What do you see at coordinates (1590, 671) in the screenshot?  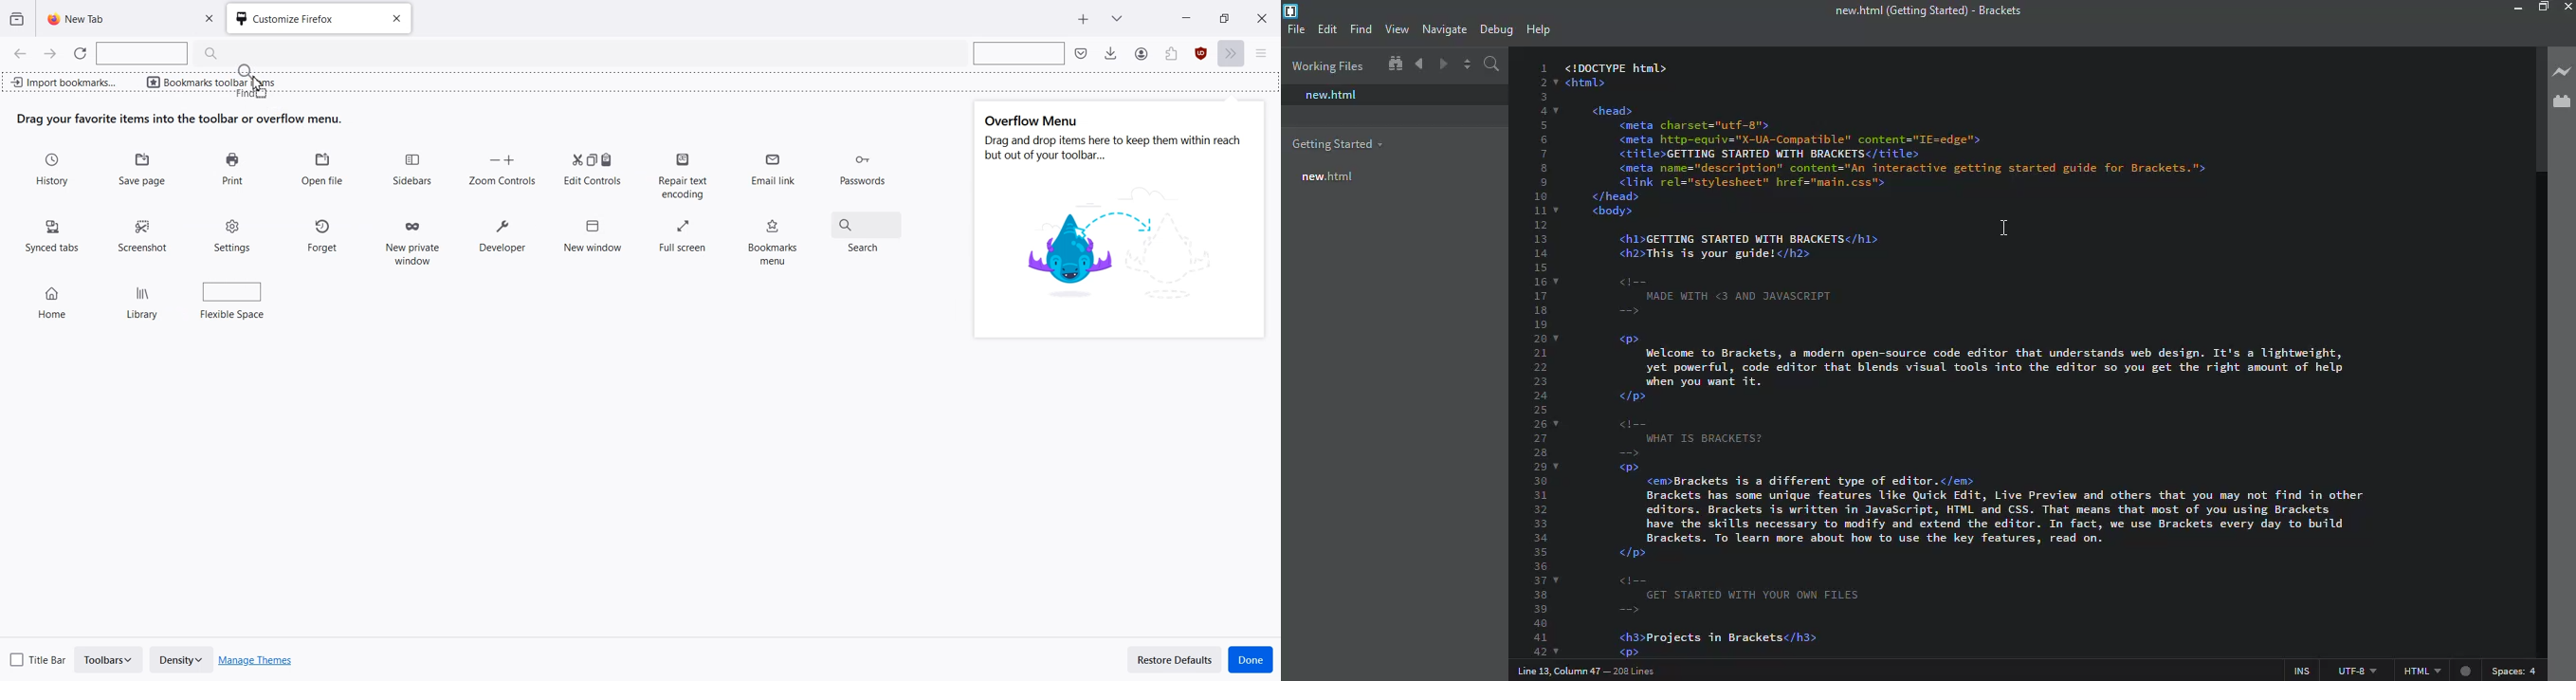 I see `line` at bounding box center [1590, 671].